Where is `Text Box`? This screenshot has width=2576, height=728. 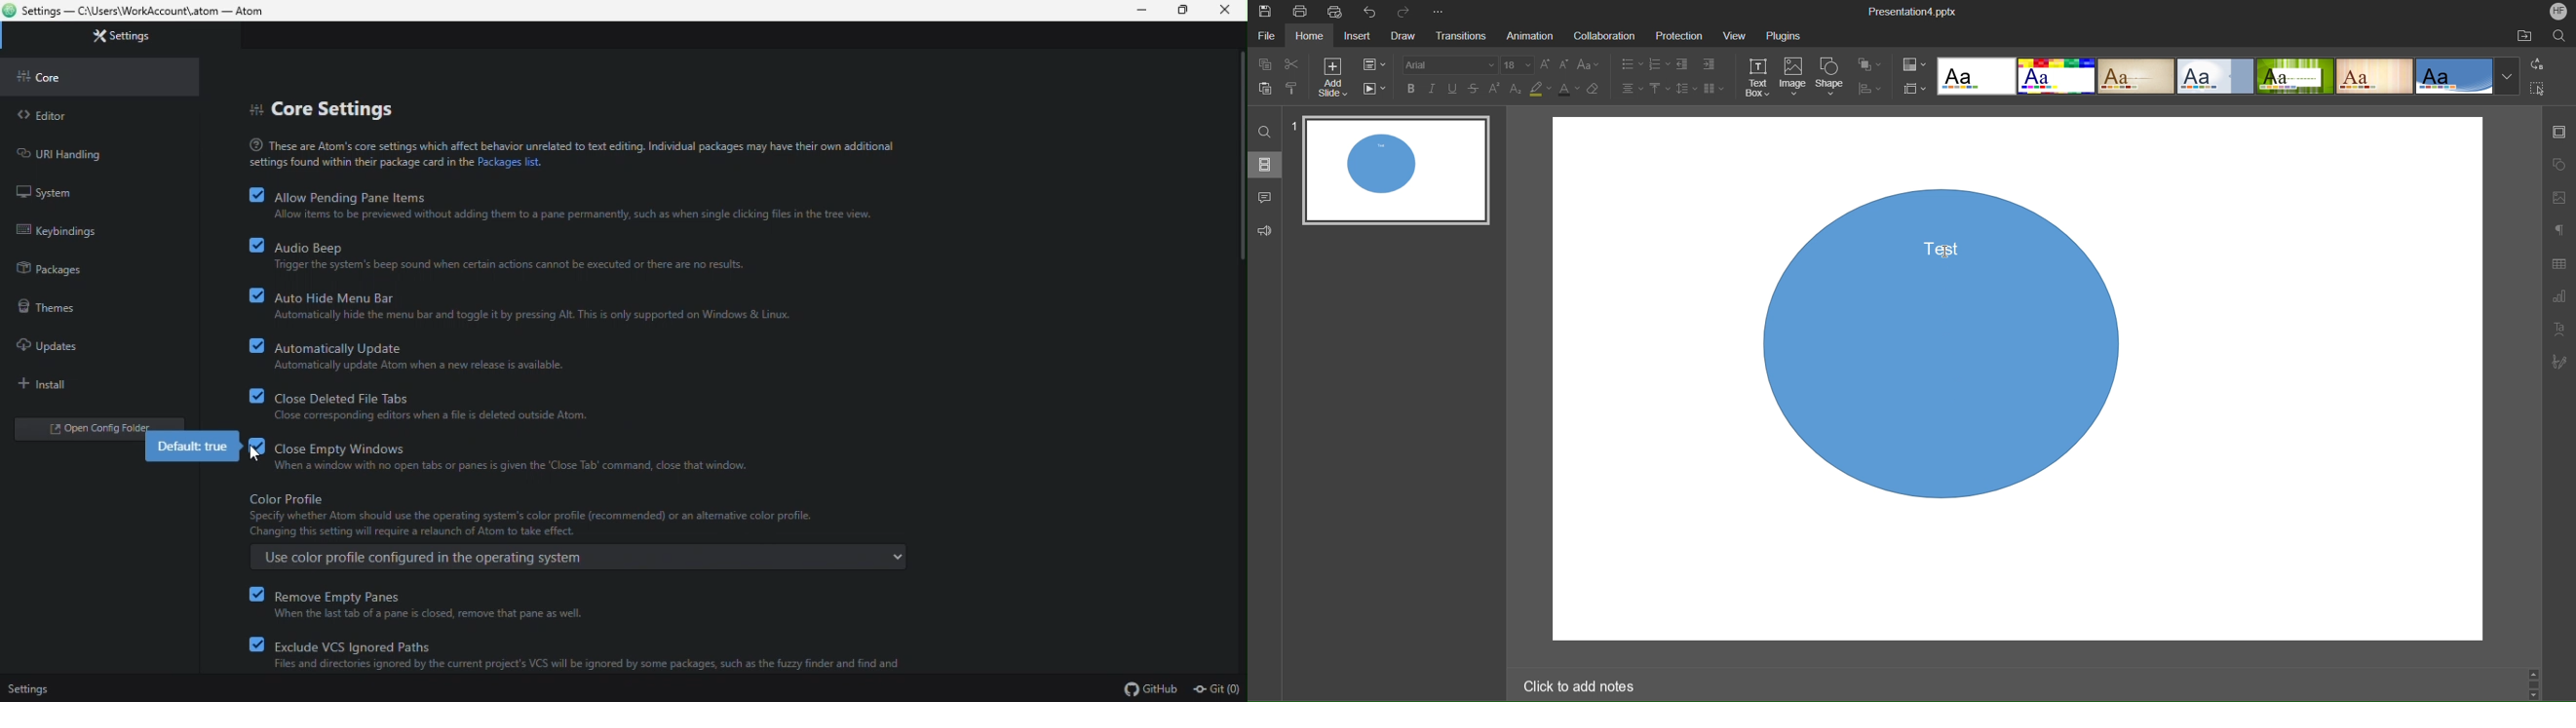 Text Box is located at coordinates (1759, 78).